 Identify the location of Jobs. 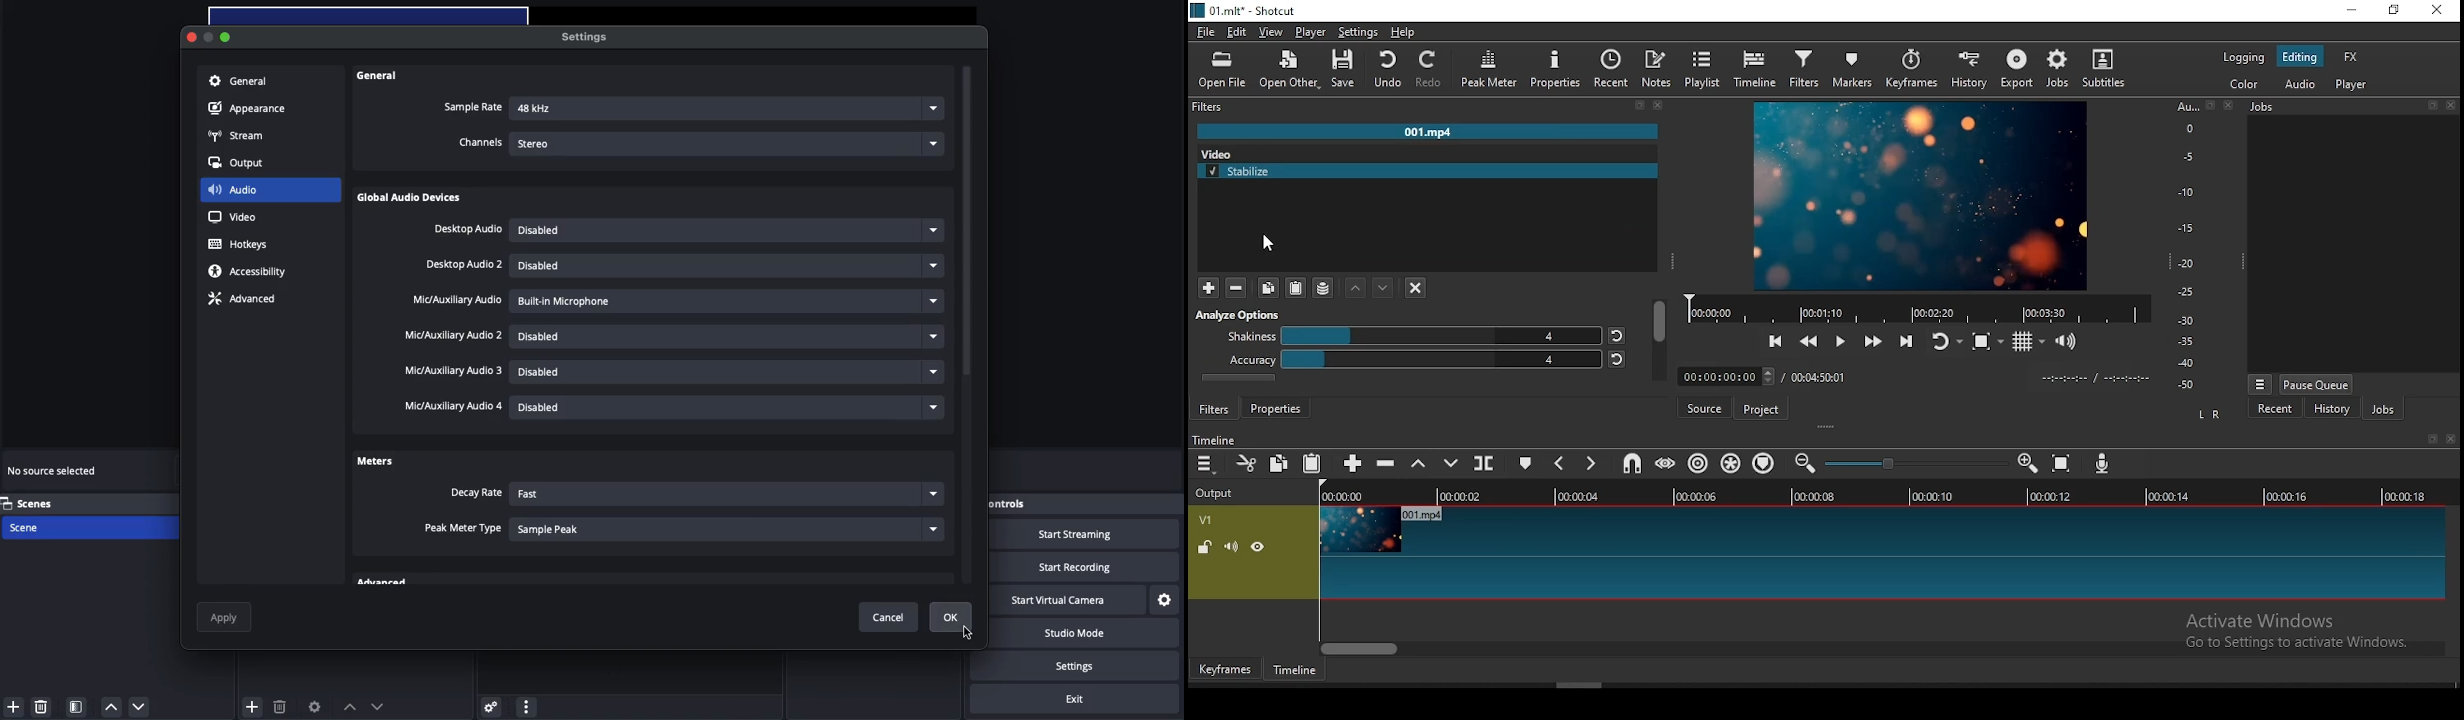
(2268, 107).